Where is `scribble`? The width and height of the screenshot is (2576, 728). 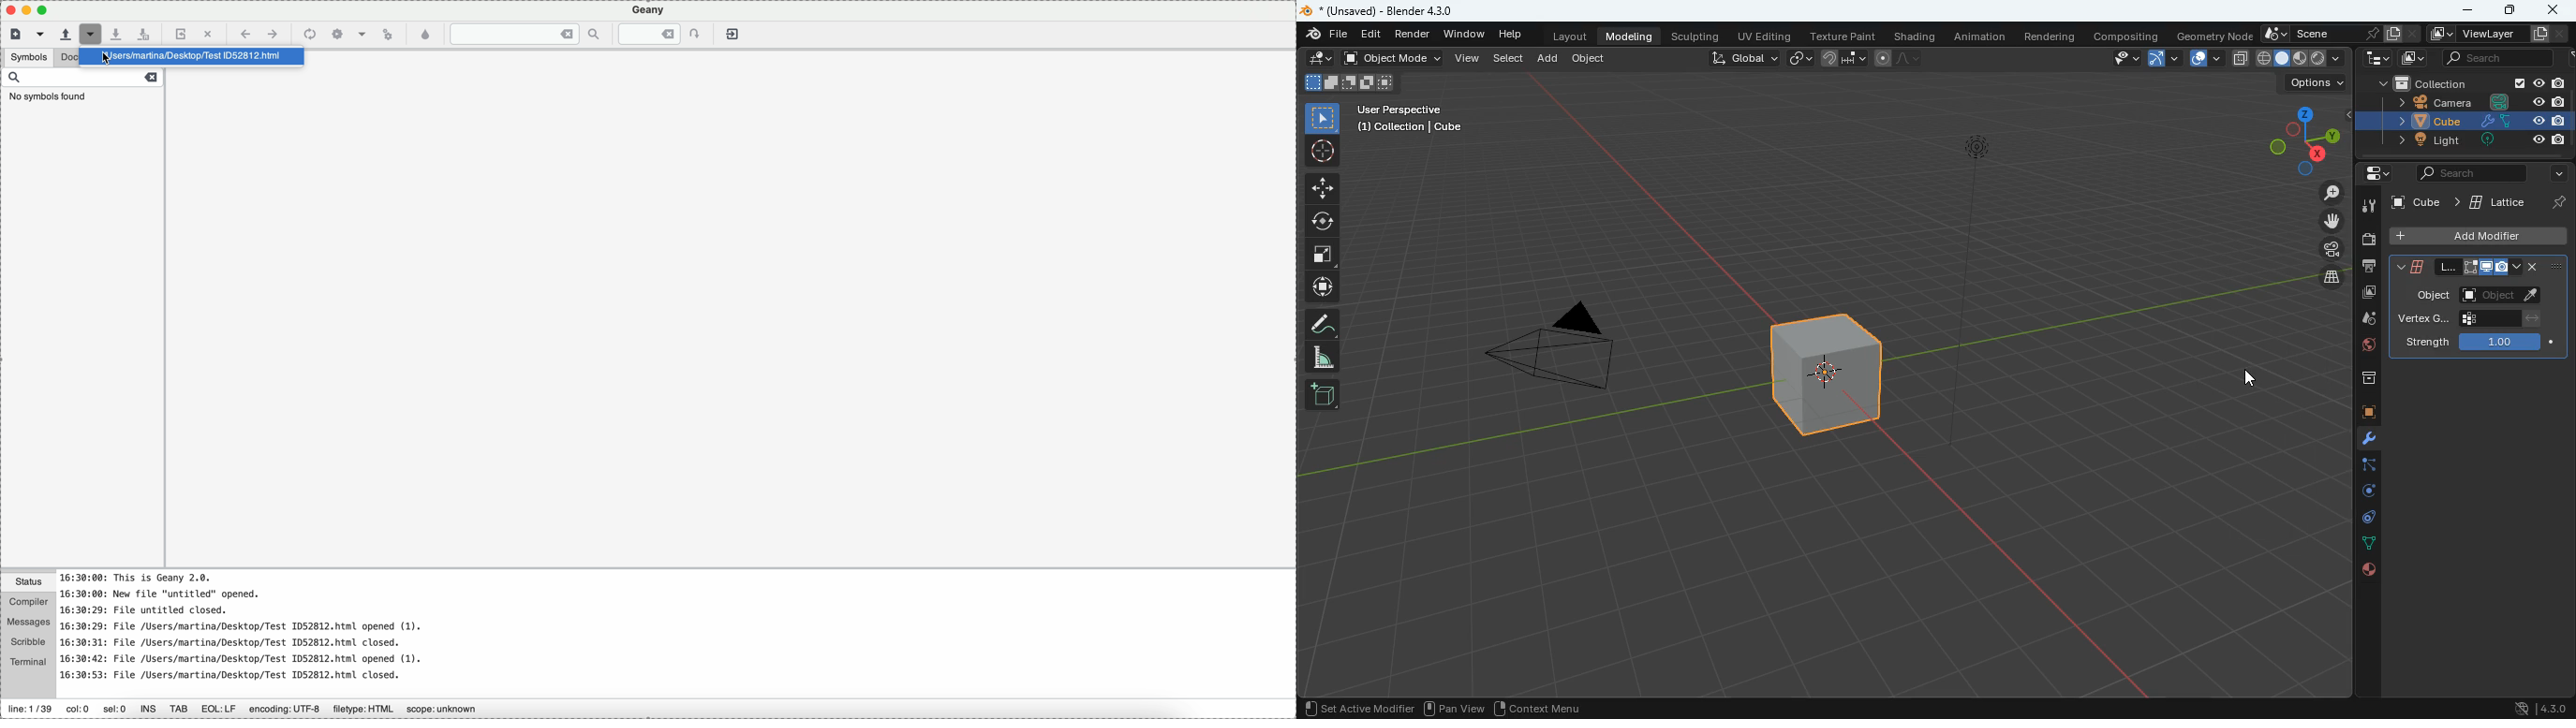
scribble is located at coordinates (29, 643).